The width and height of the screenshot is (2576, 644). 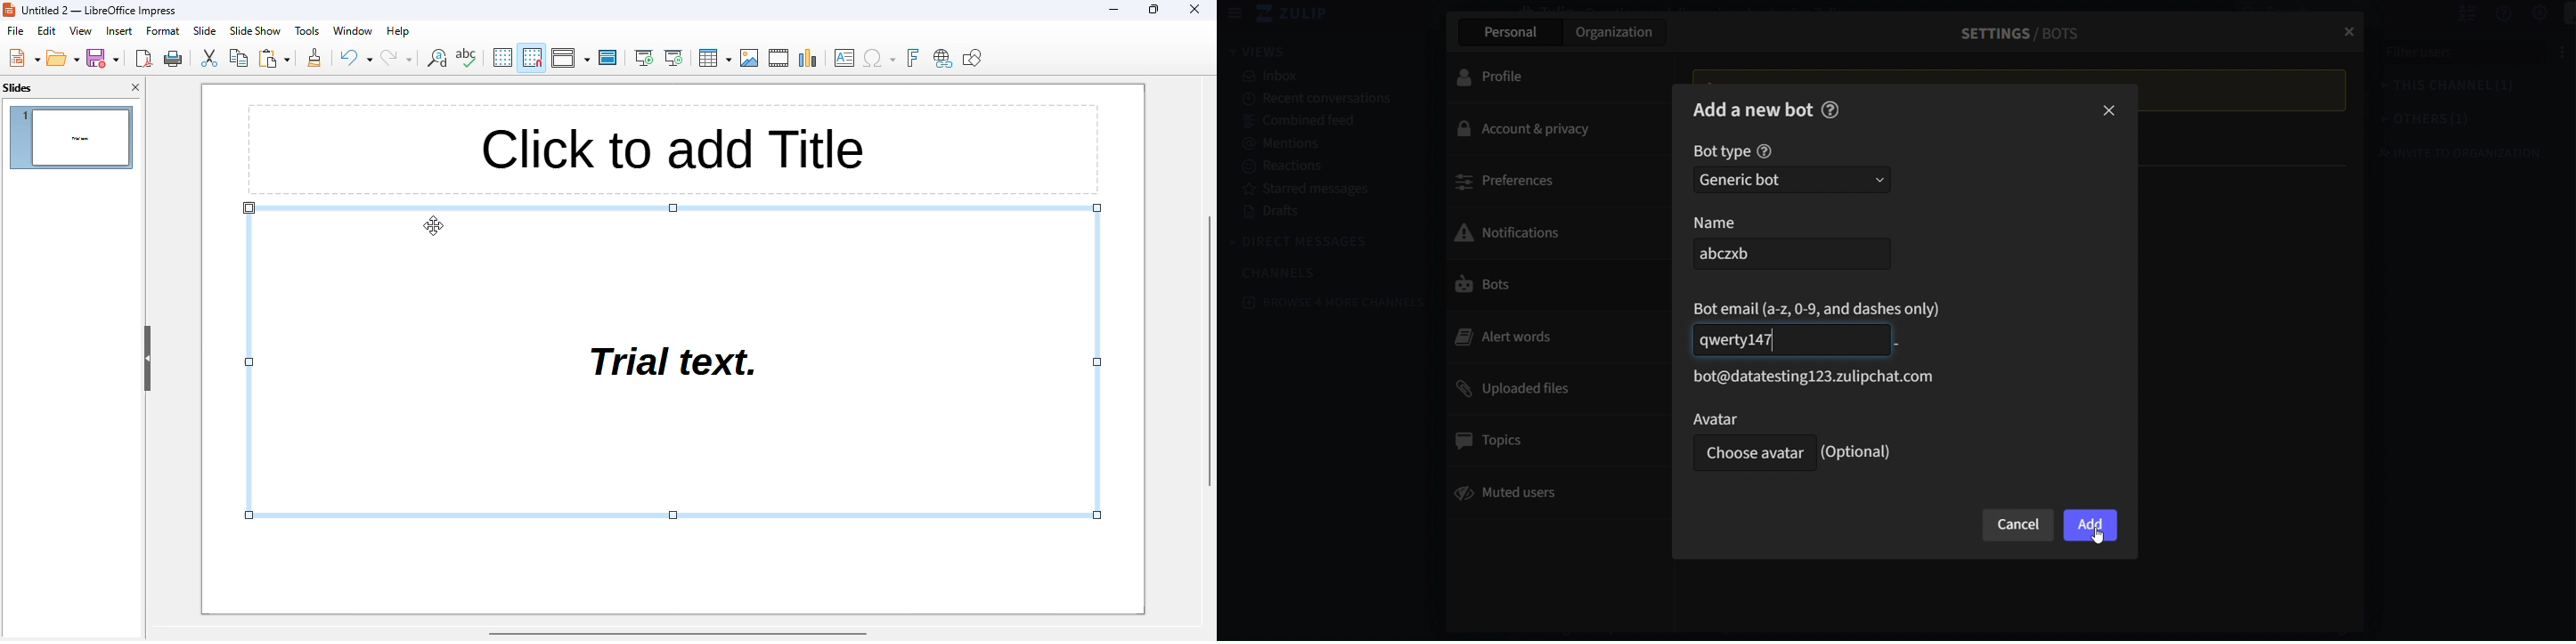 What do you see at coordinates (1542, 75) in the screenshot?
I see `profile` at bounding box center [1542, 75].